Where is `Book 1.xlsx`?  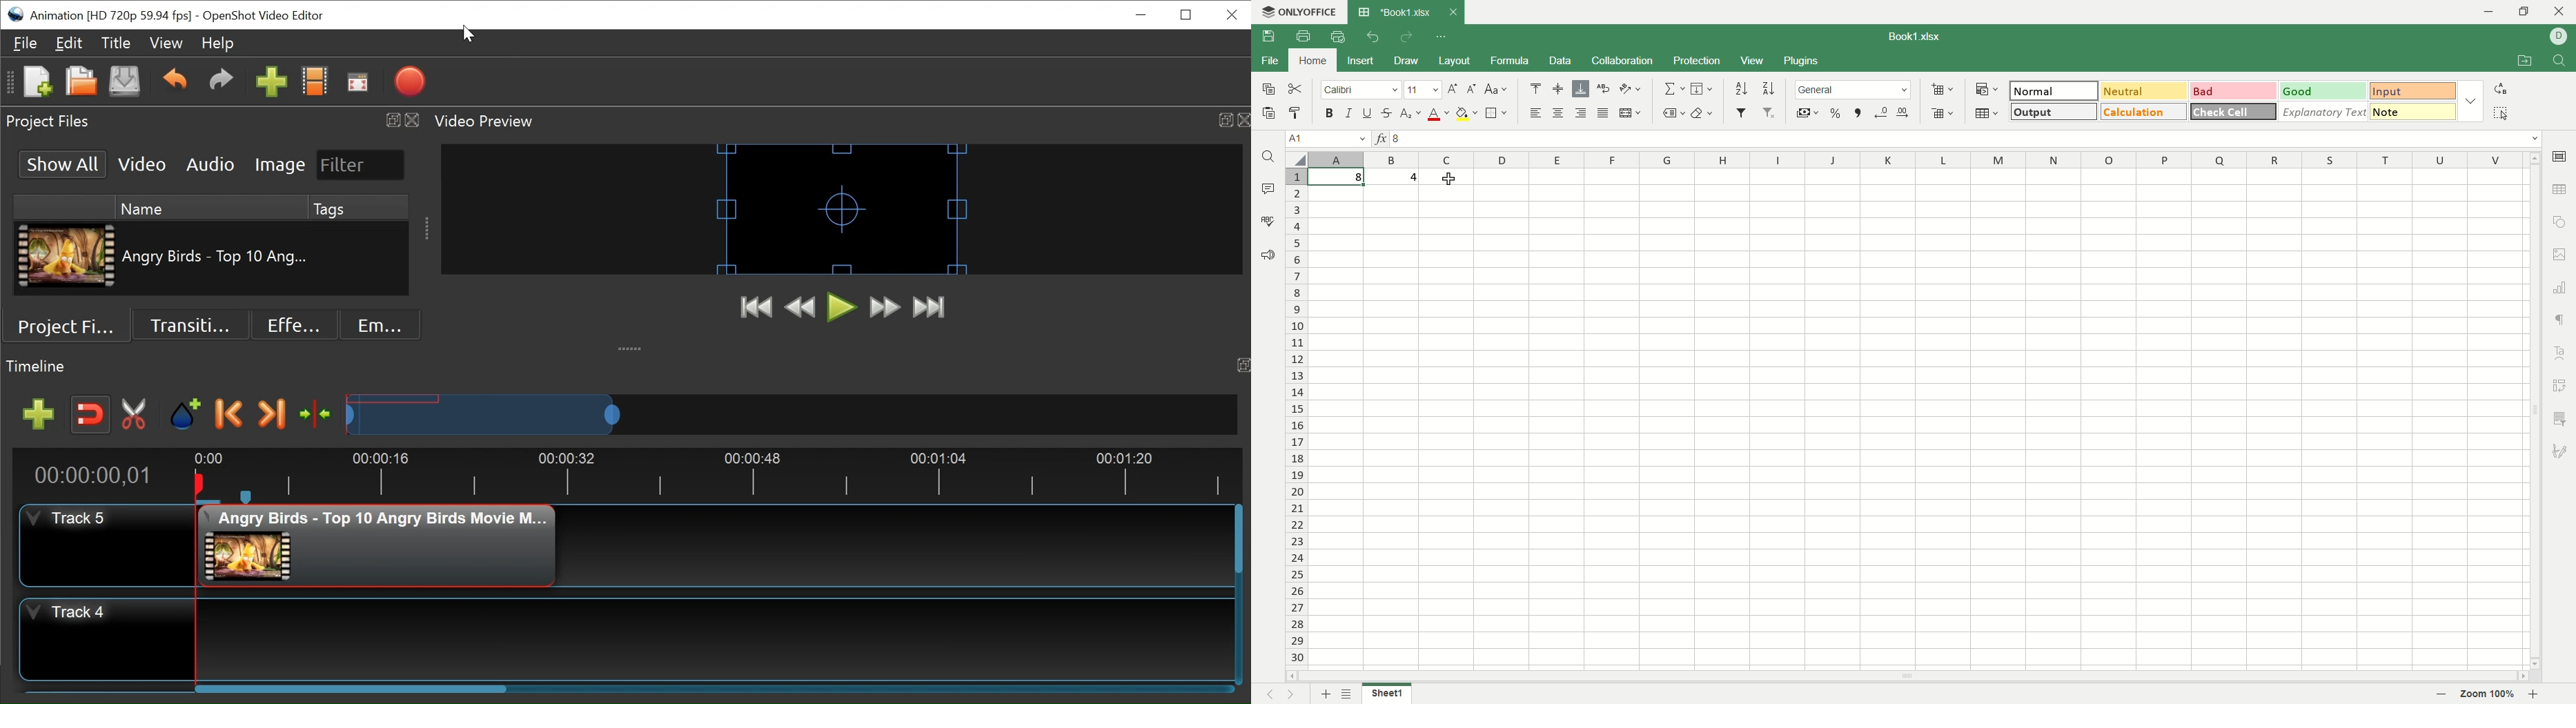 Book 1.xlsx is located at coordinates (1393, 11).